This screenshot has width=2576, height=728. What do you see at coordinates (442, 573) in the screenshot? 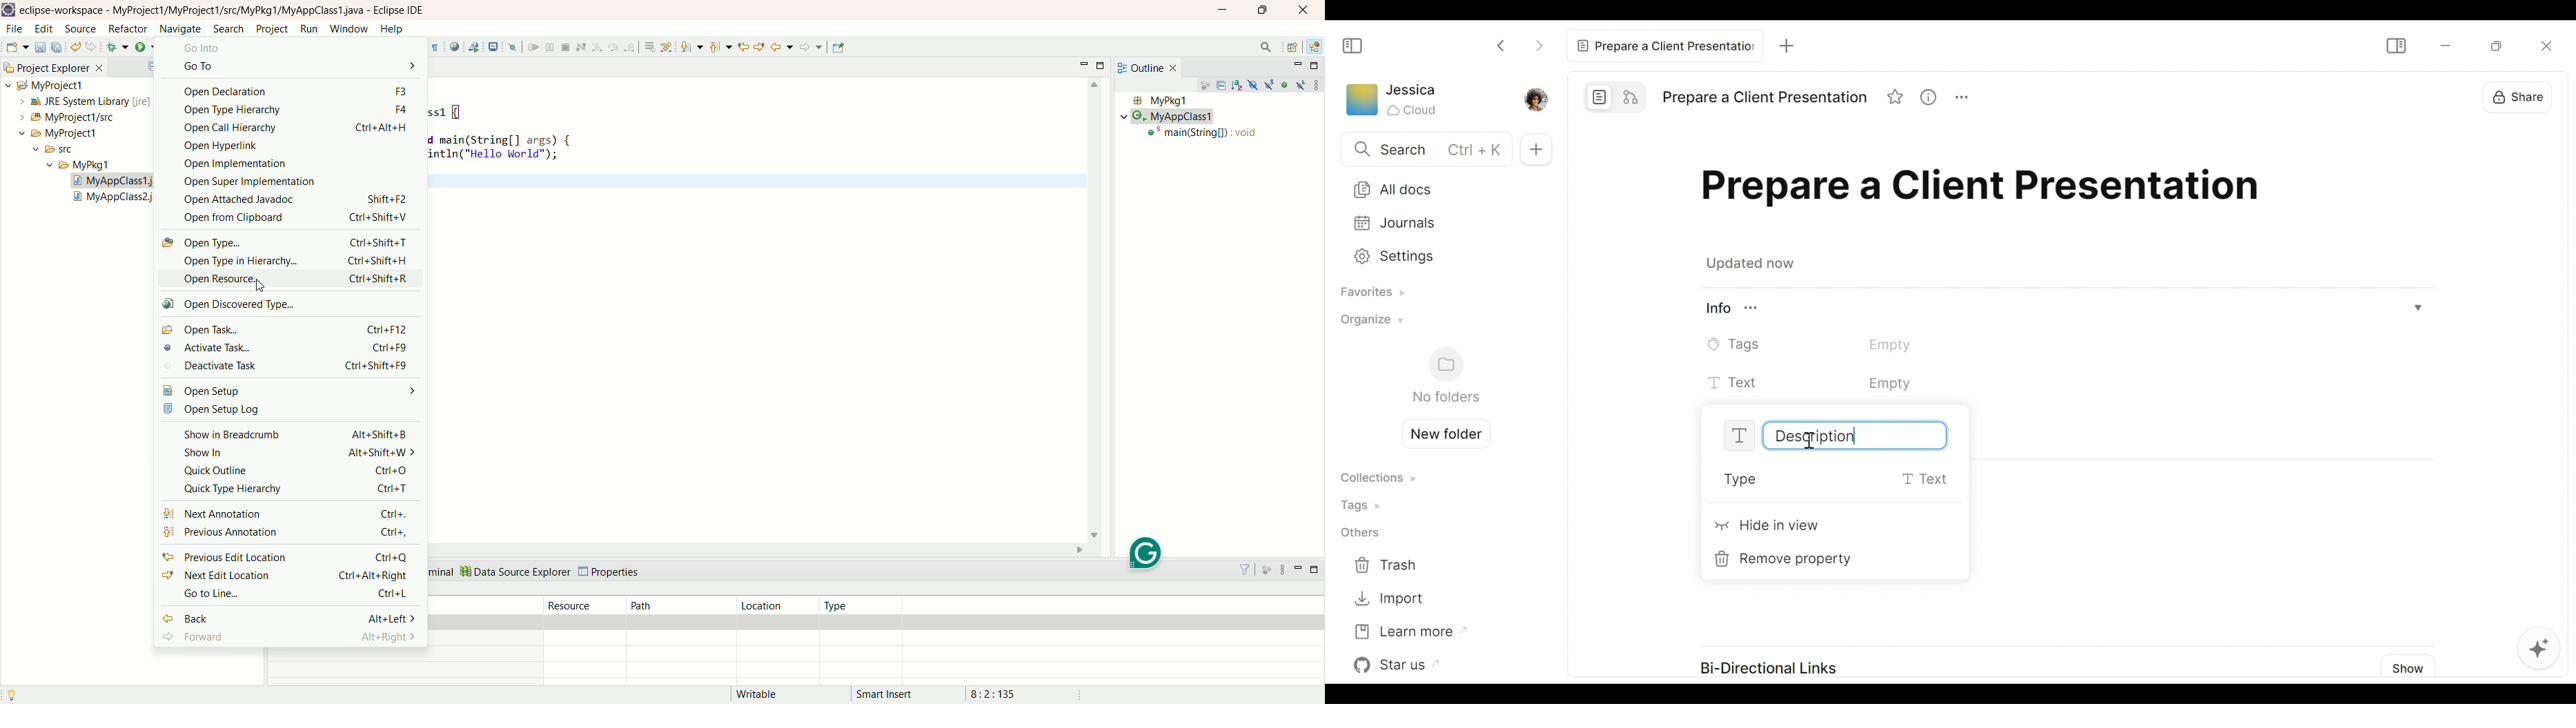
I see `minal` at bounding box center [442, 573].